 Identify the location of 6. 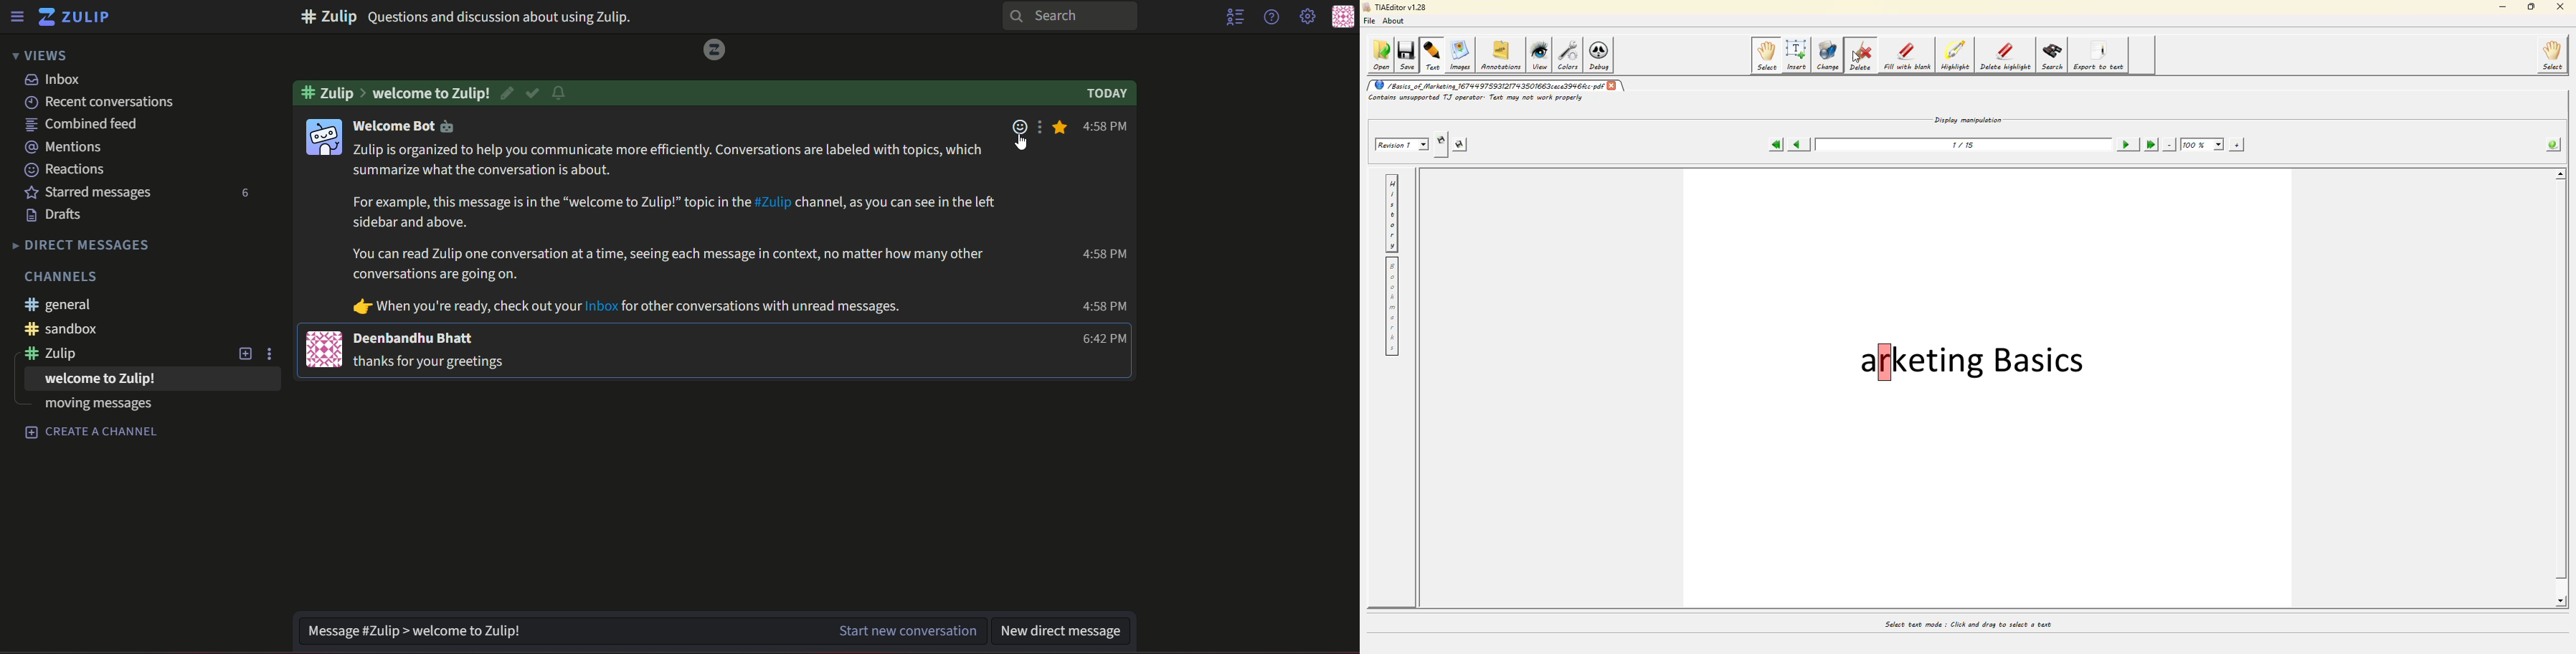
(242, 194).